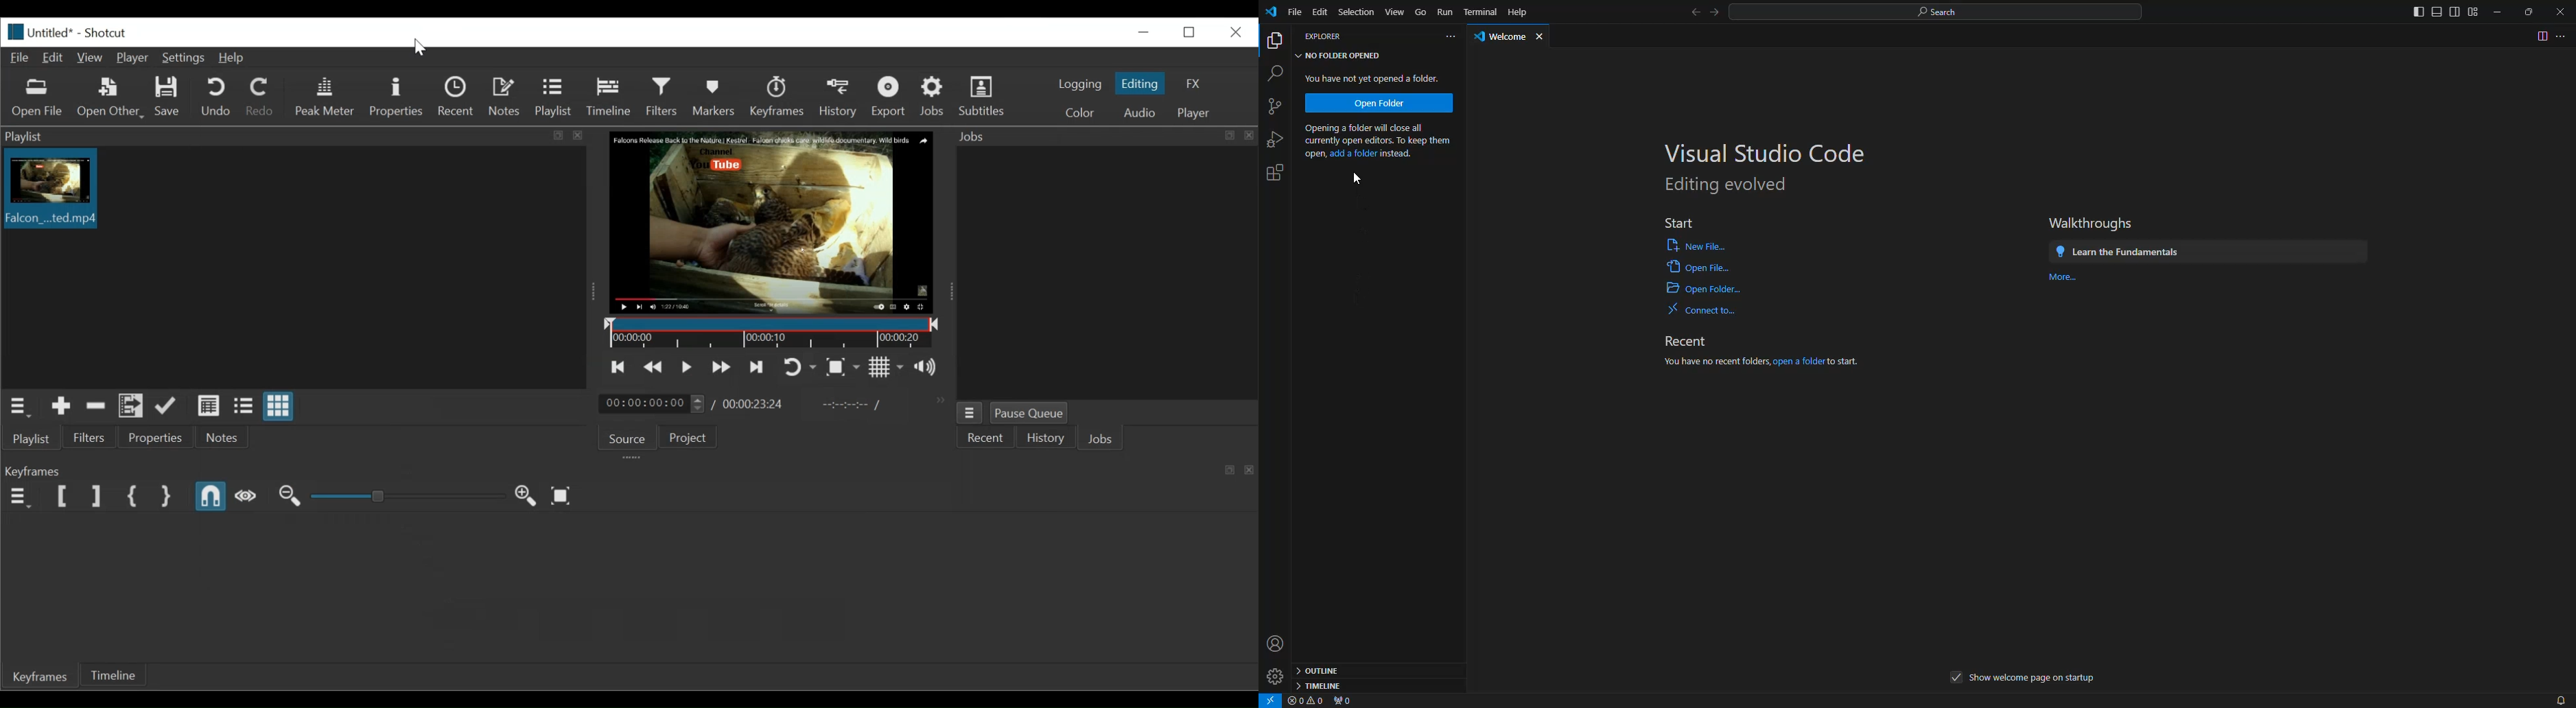 The height and width of the screenshot is (728, 2576). Describe the element at coordinates (91, 58) in the screenshot. I see `View` at that location.